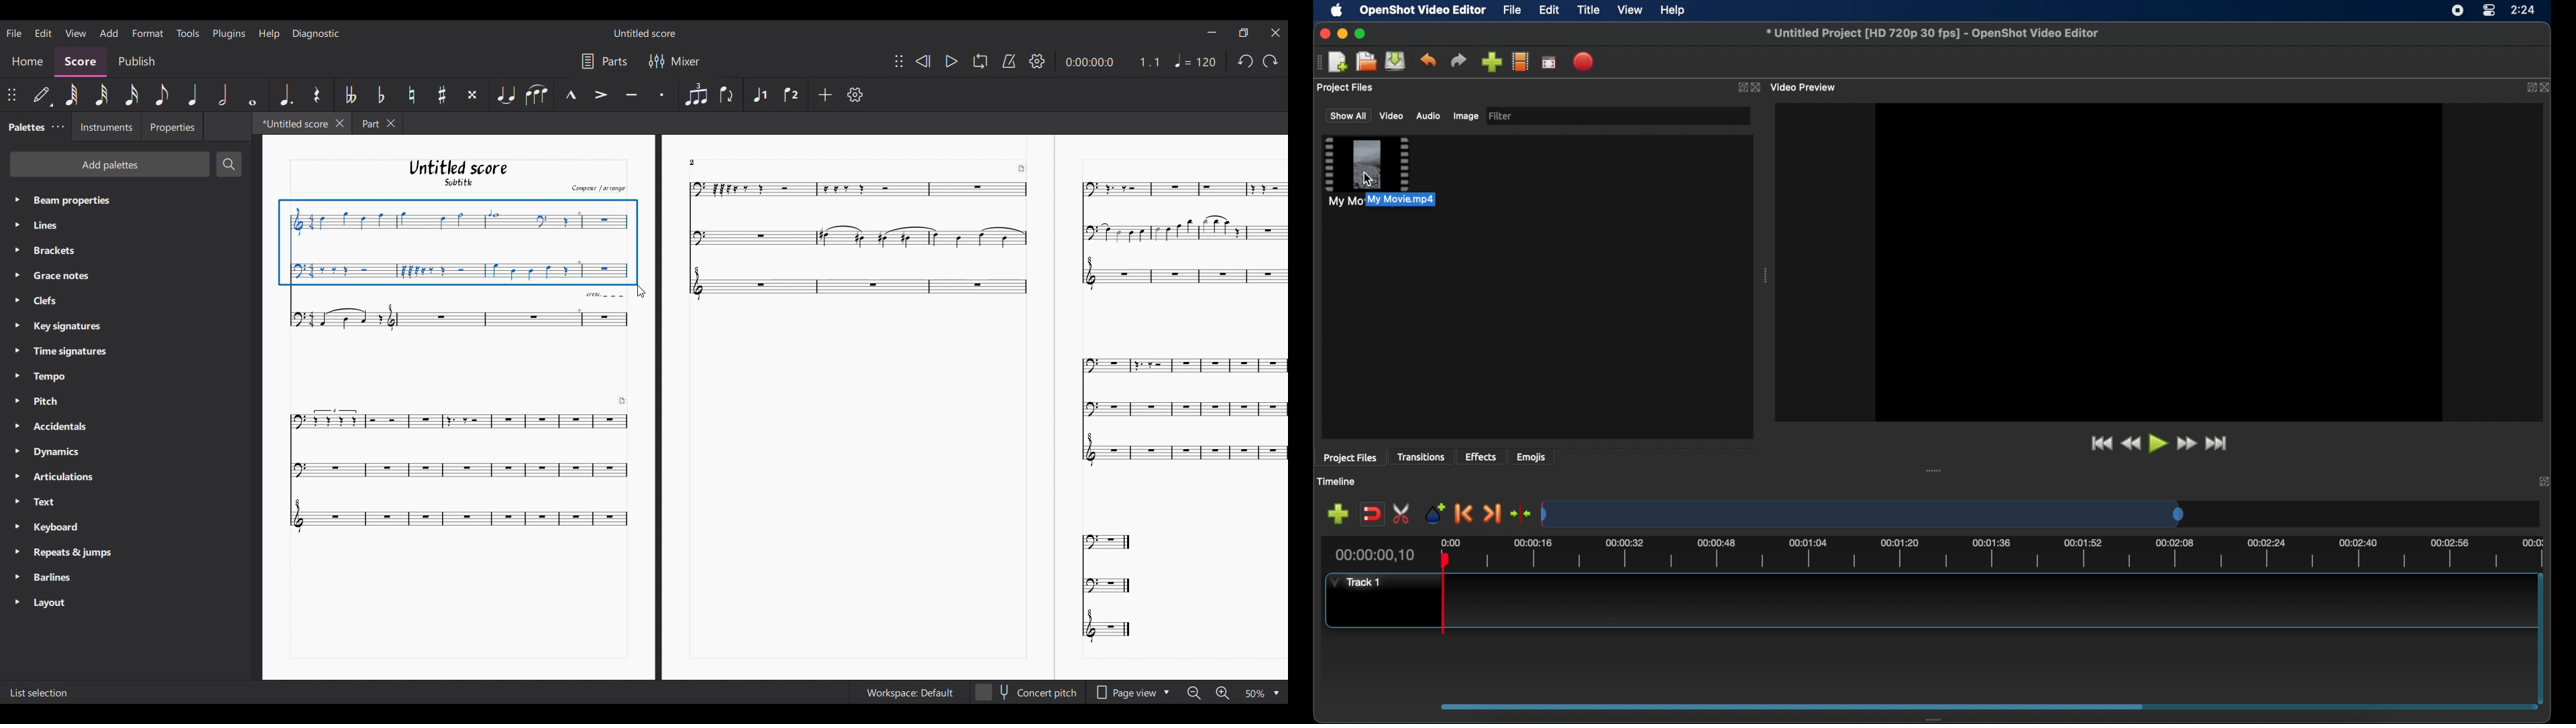 The image size is (2576, 728). Describe the element at coordinates (1317, 62) in the screenshot. I see `drag handle` at that location.